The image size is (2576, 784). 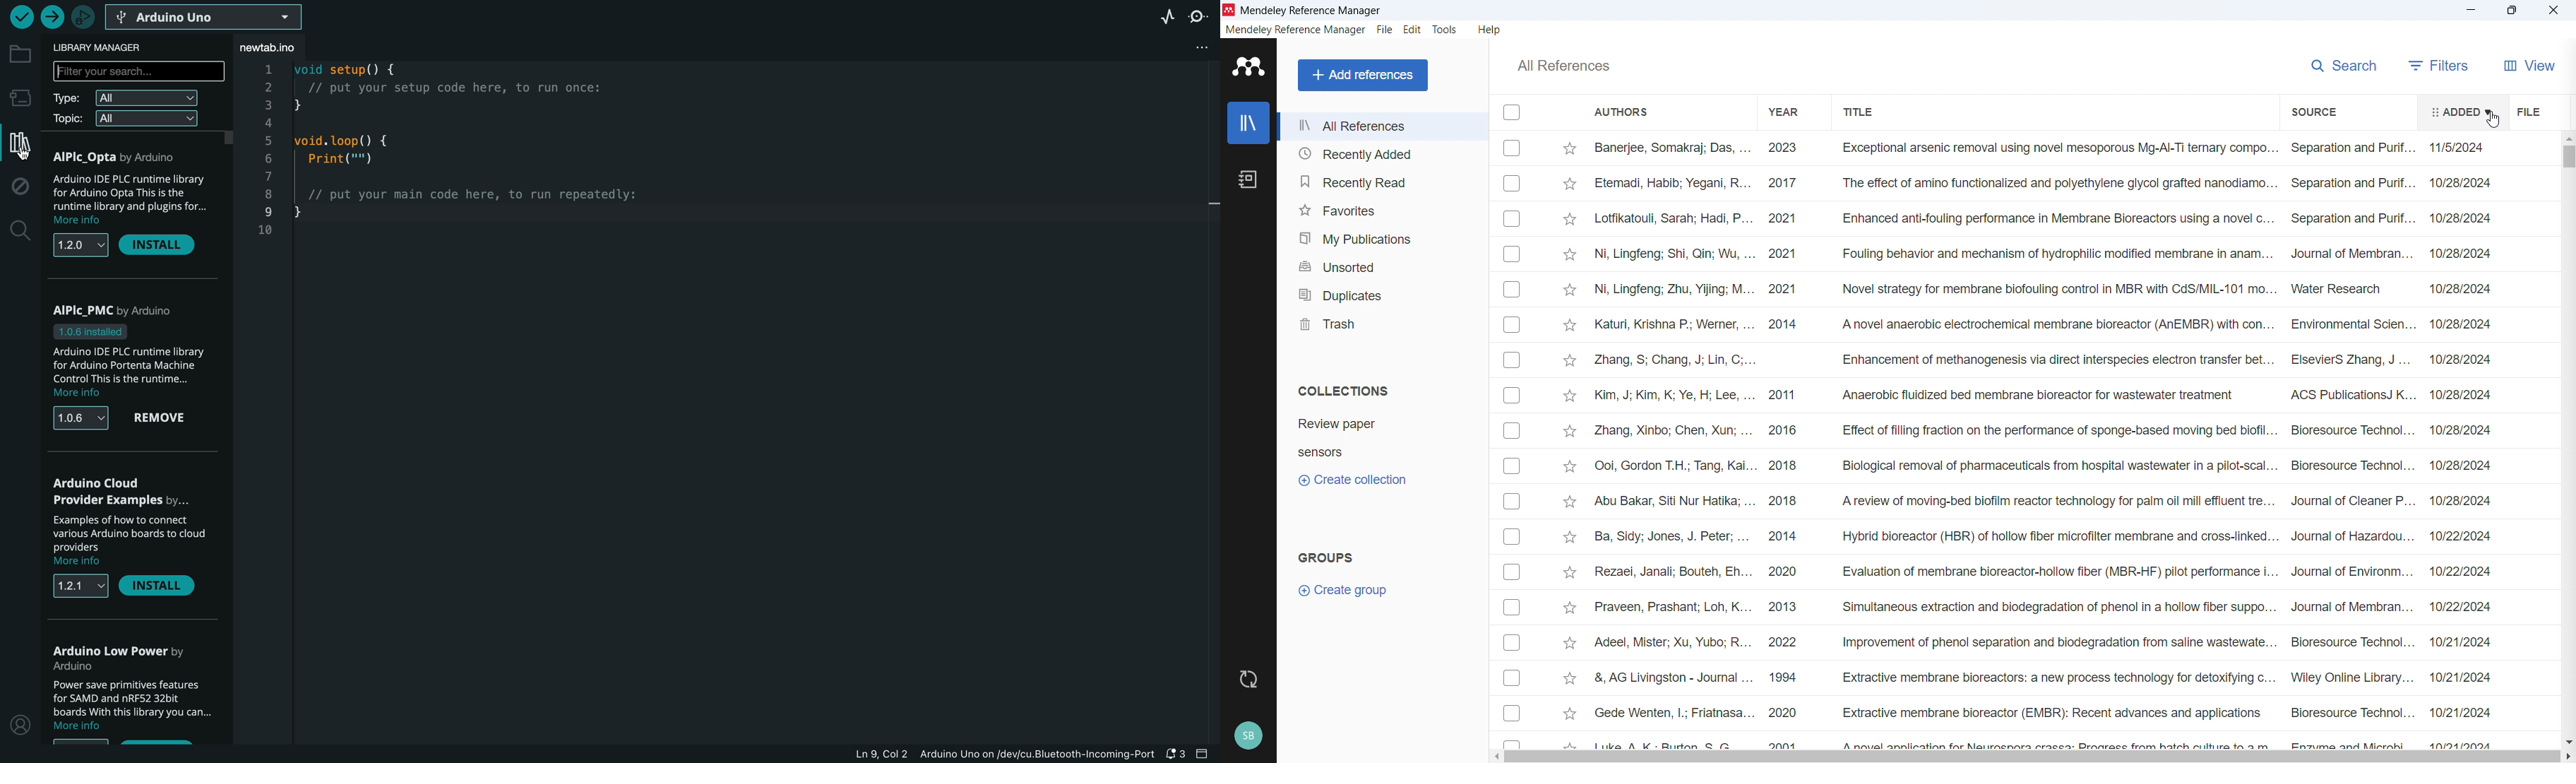 What do you see at coordinates (2462, 114) in the screenshot?
I see `added date` at bounding box center [2462, 114].